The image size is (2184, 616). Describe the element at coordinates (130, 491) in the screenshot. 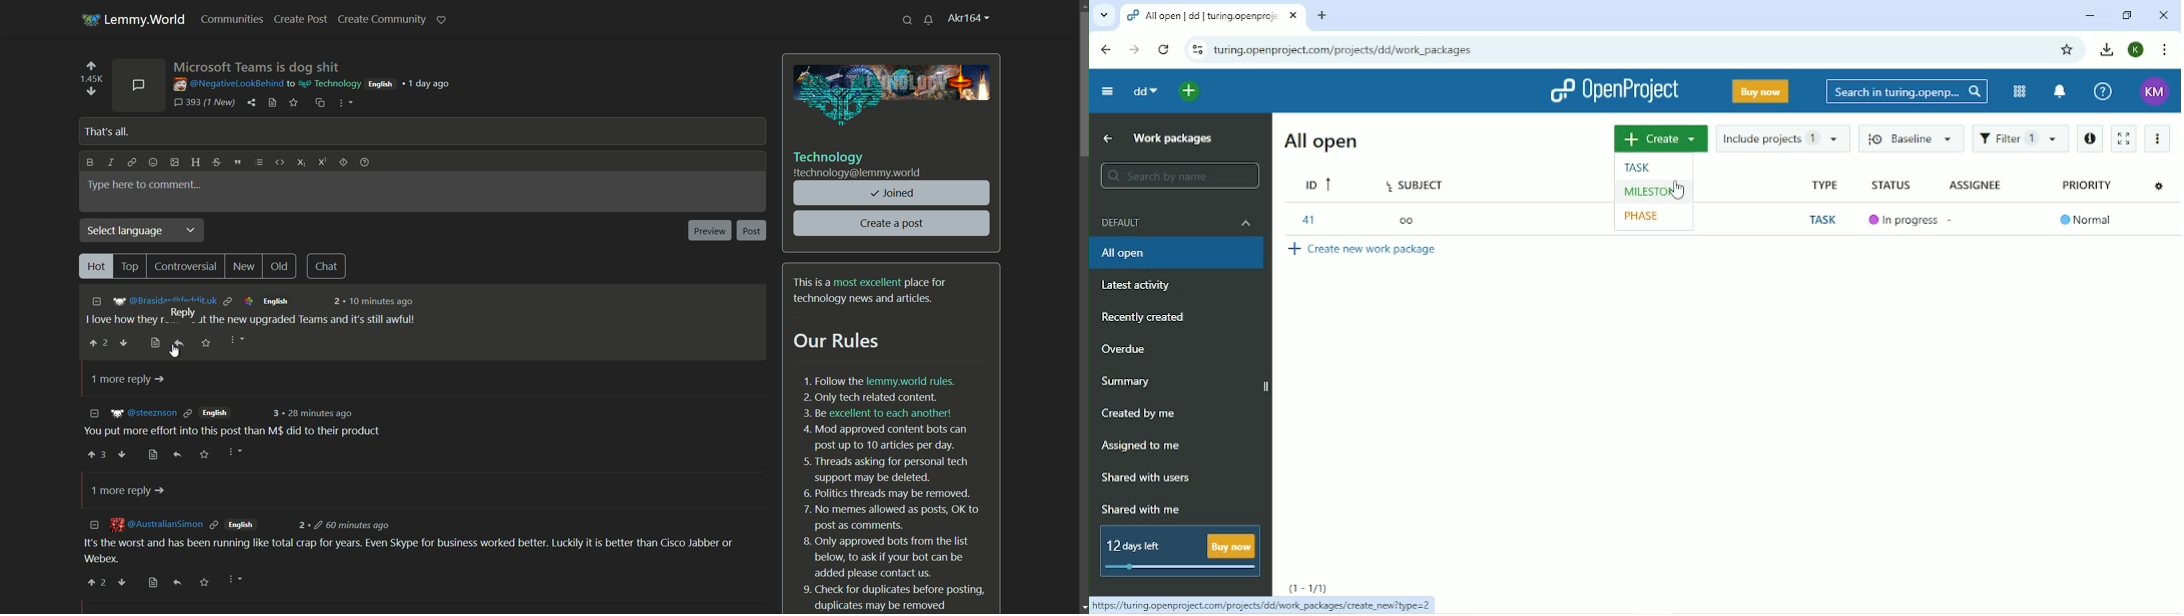

I see `1 more reply` at that location.